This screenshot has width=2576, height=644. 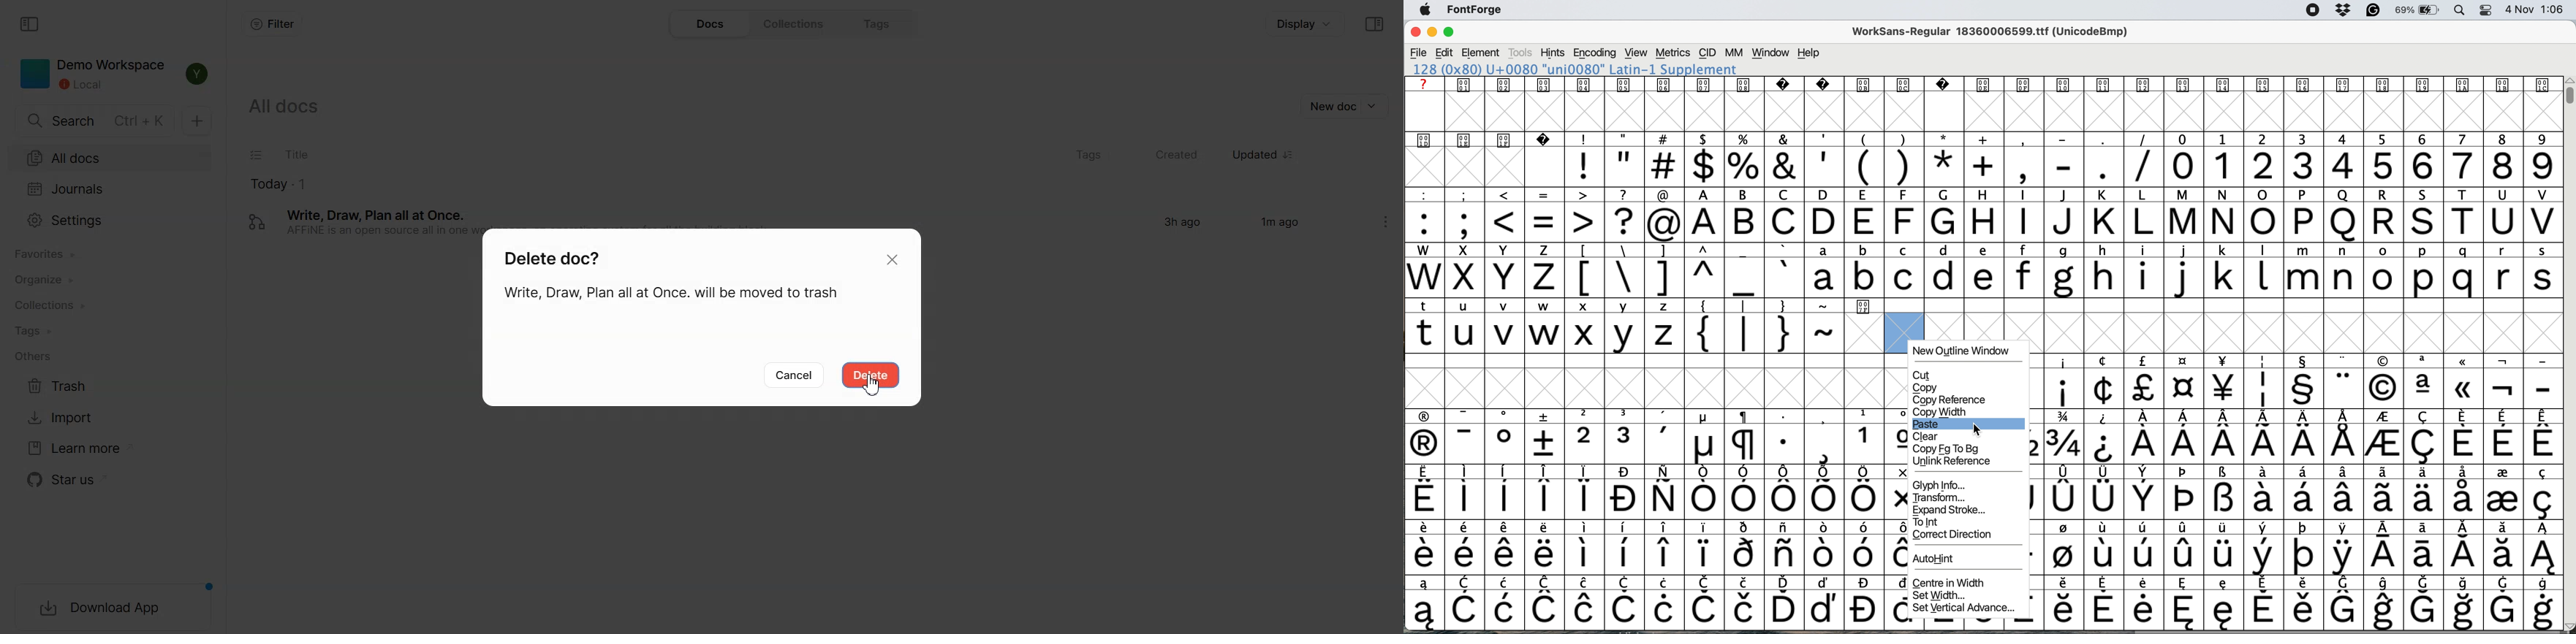 What do you see at coordinates (1955, 326) in the screenshot?
I see `glyph grid` at bounding box center [1955, 326].